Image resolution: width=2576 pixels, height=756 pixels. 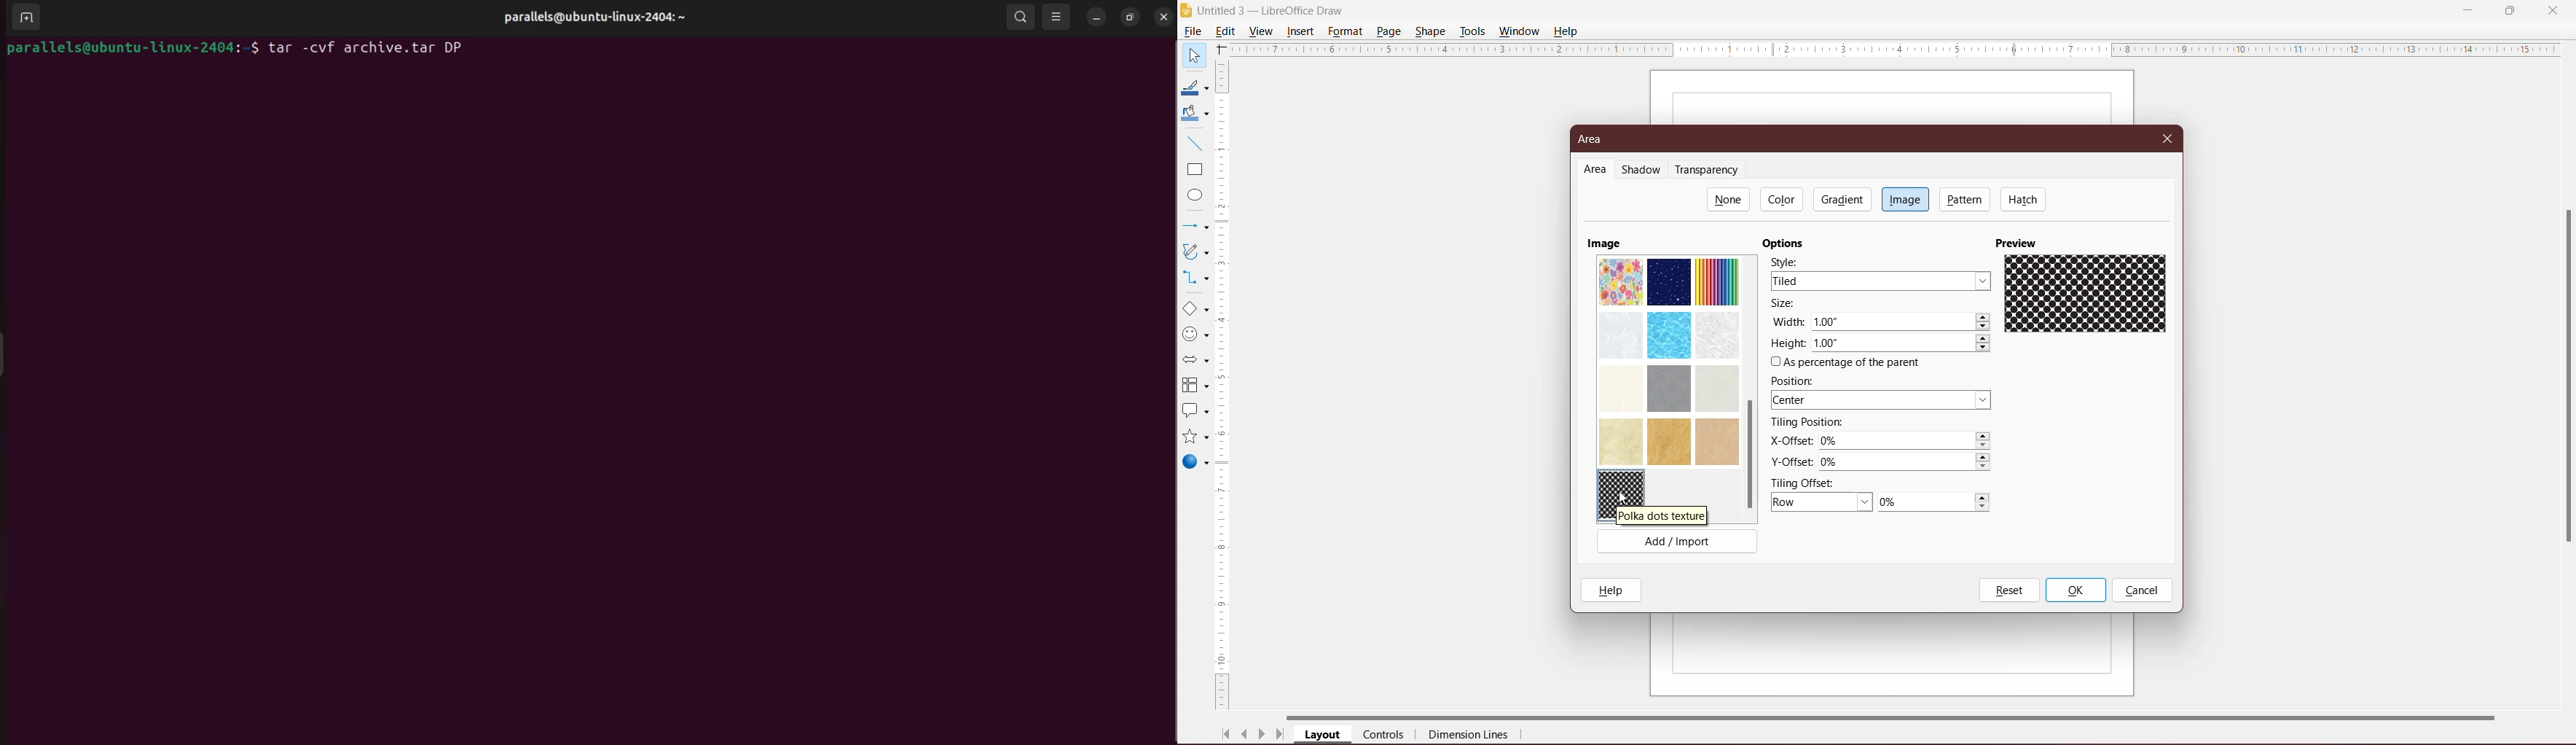 What do you see at coordinates (1710, 170) in the screenshot?
I see `Transparency` at bounding box center [1710, 170].